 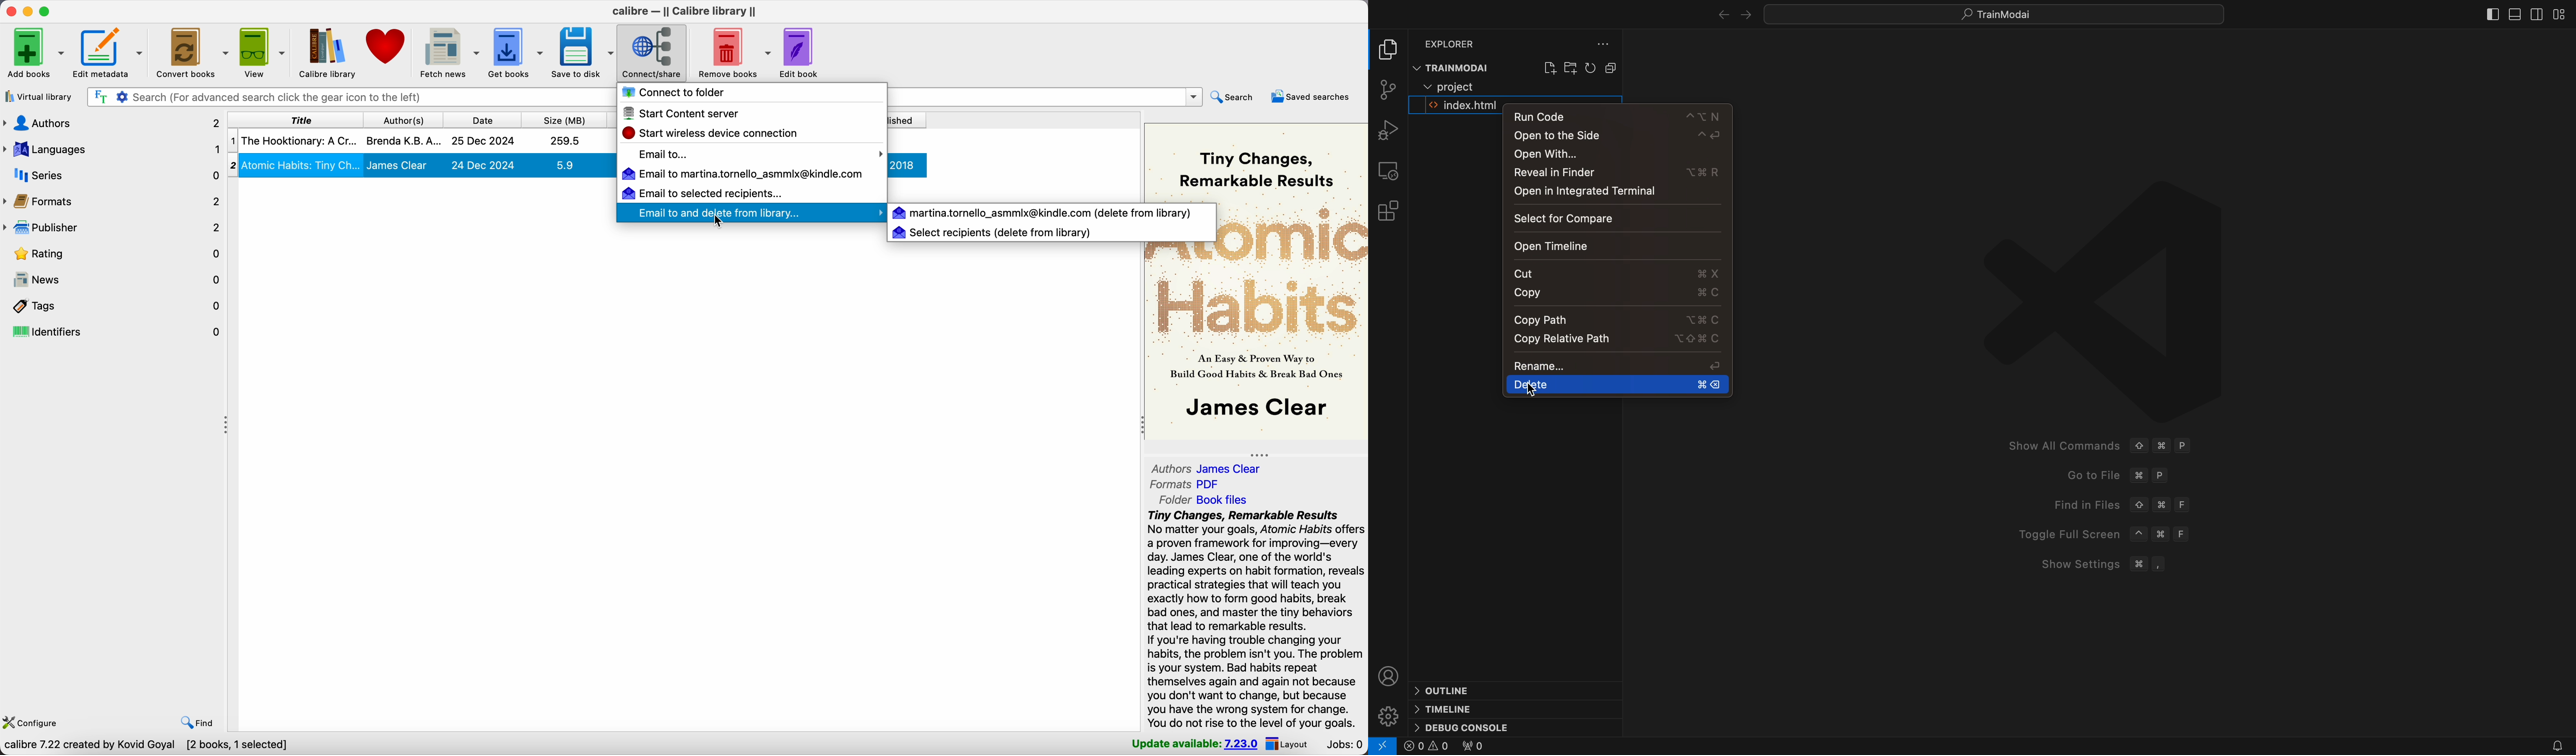 I want to click on email to selected recipients, so click(x=701, y=193).